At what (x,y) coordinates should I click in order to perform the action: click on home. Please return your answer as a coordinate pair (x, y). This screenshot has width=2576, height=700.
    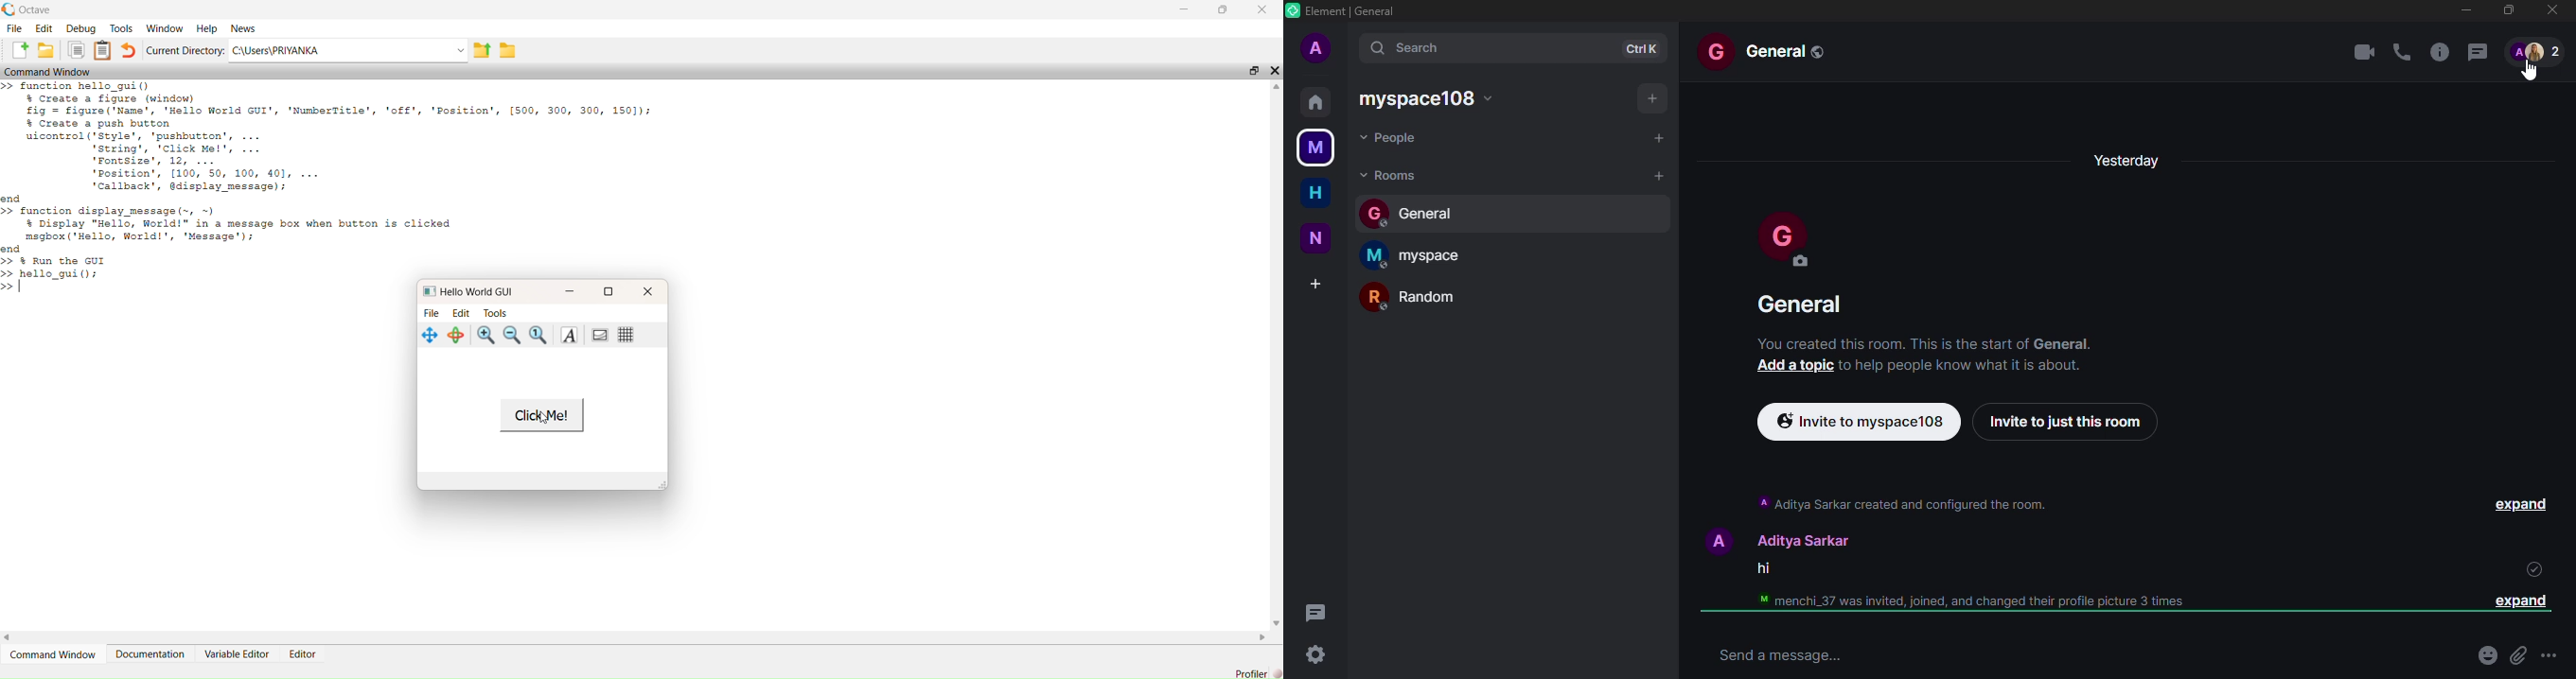
    Looking at the image, I should click on (1314, 101).